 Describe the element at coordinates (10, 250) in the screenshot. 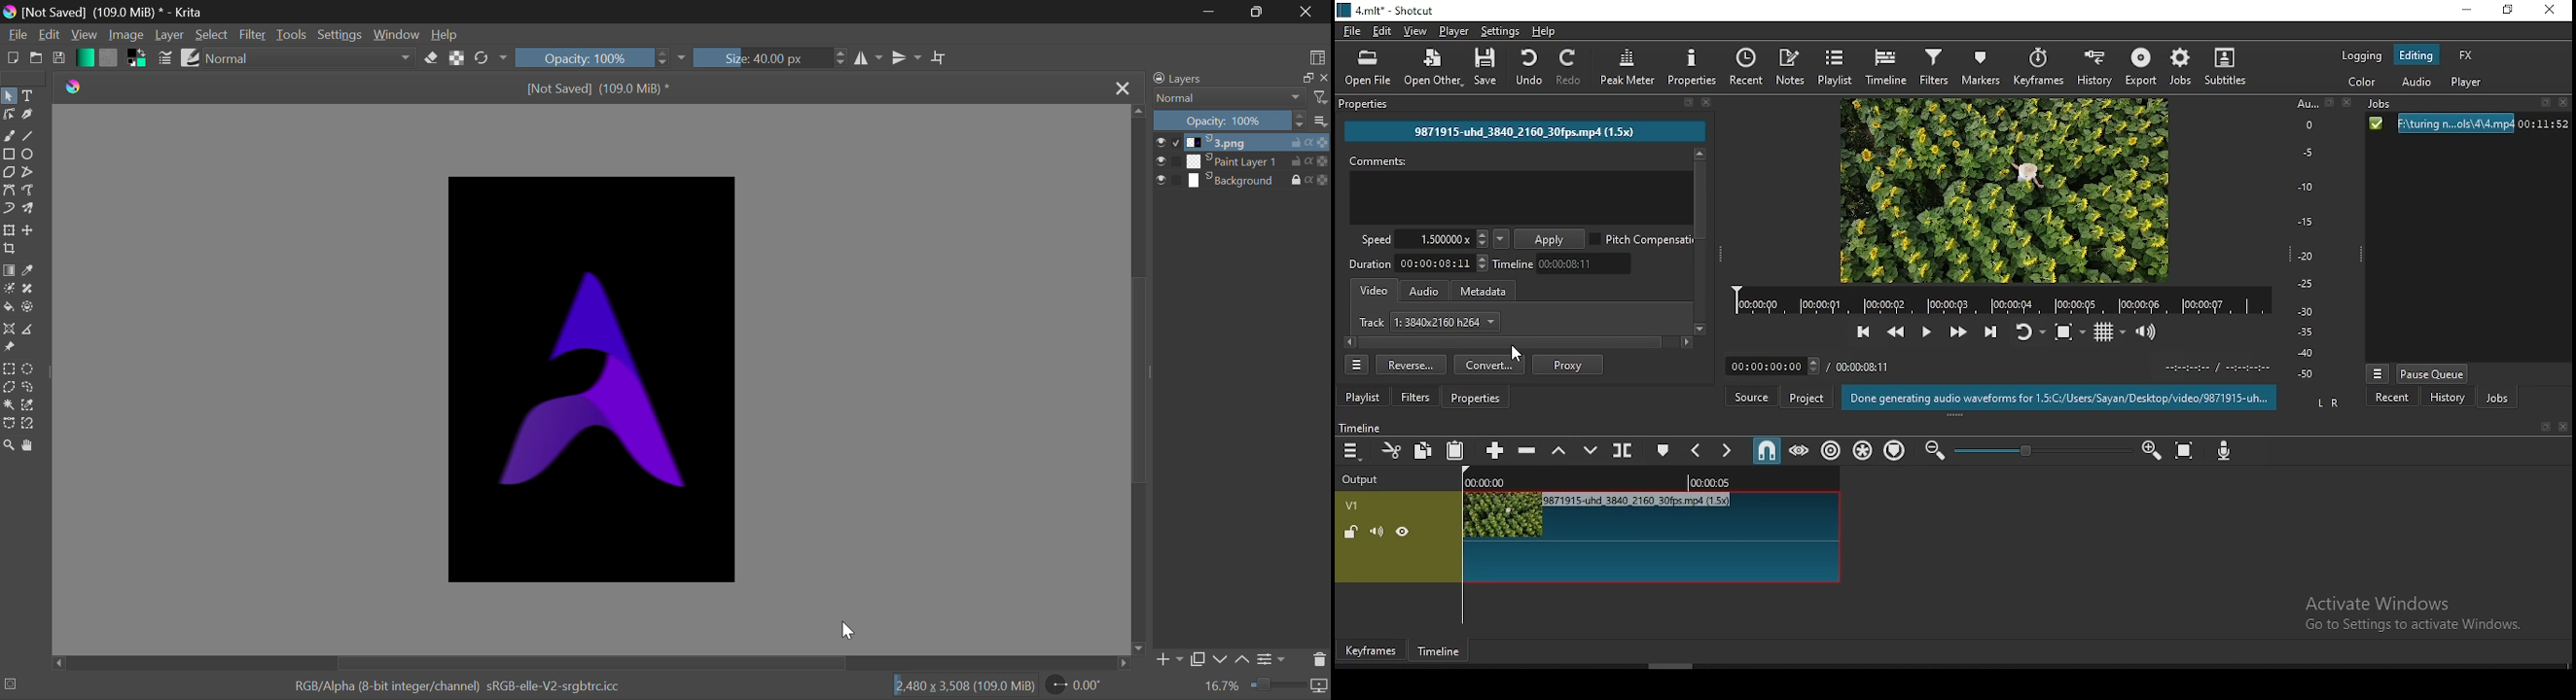

I see `Crop` at that location.